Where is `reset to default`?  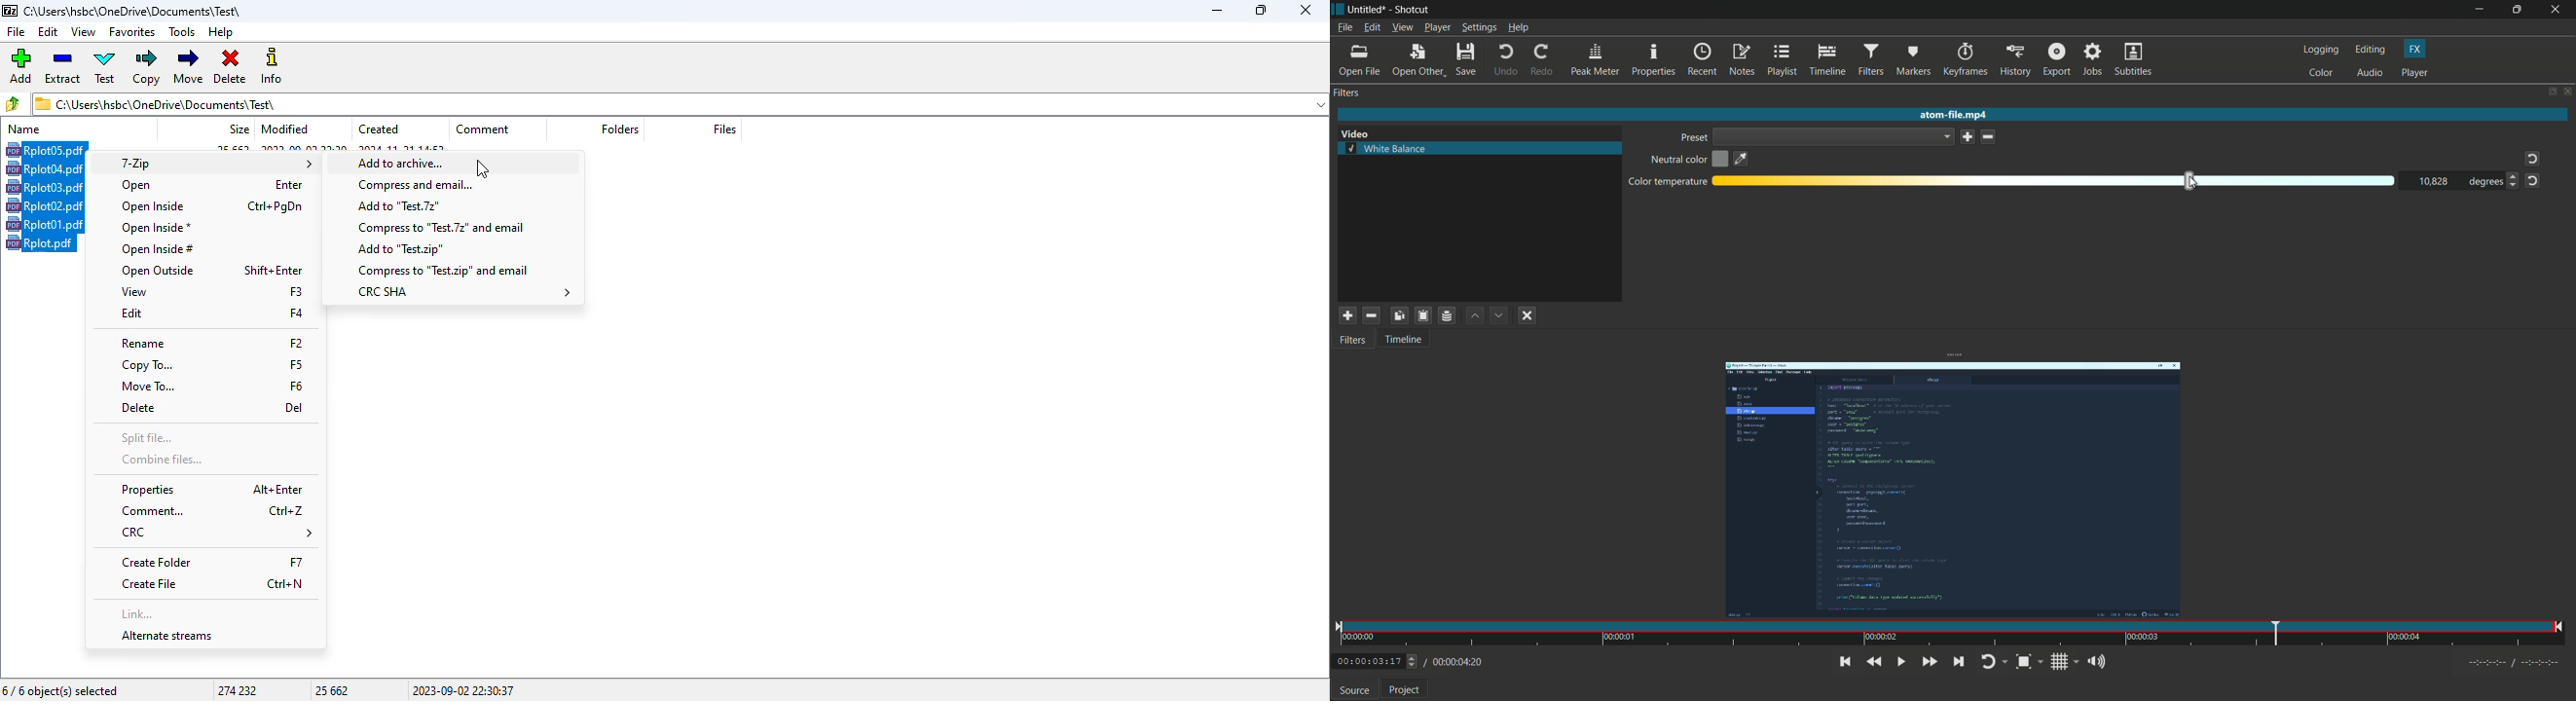
reset to default is located at coordinates (2533, 181).